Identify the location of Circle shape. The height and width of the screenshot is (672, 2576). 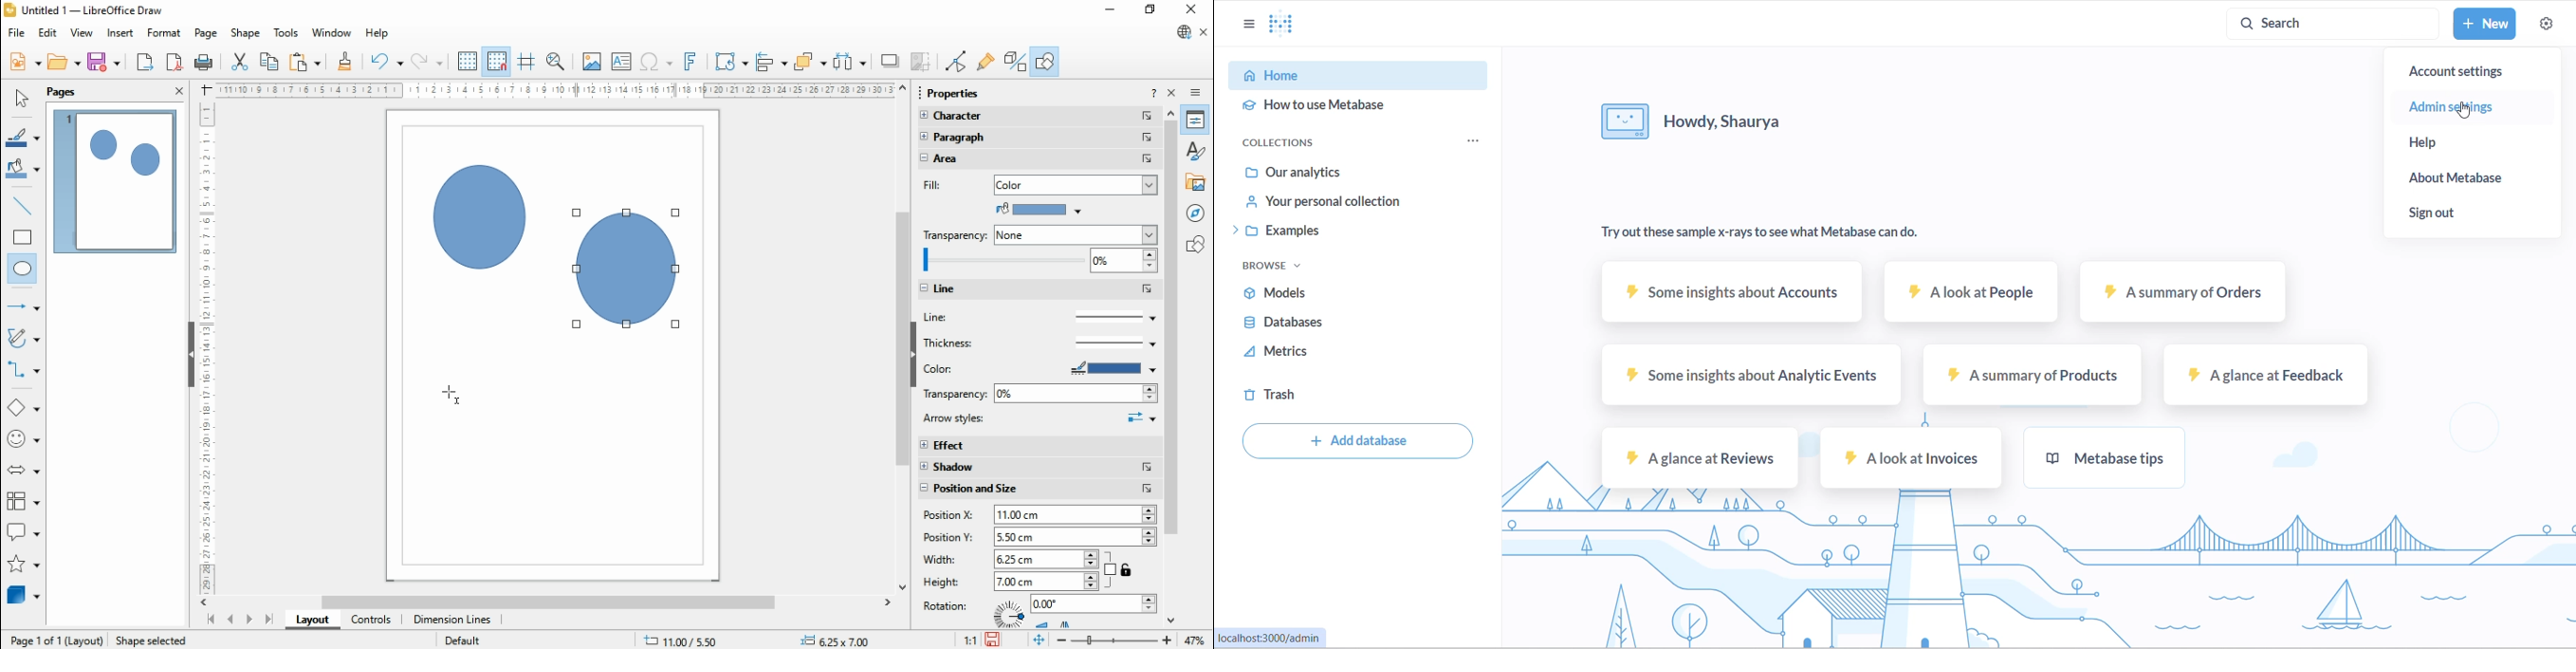
(627, 271).